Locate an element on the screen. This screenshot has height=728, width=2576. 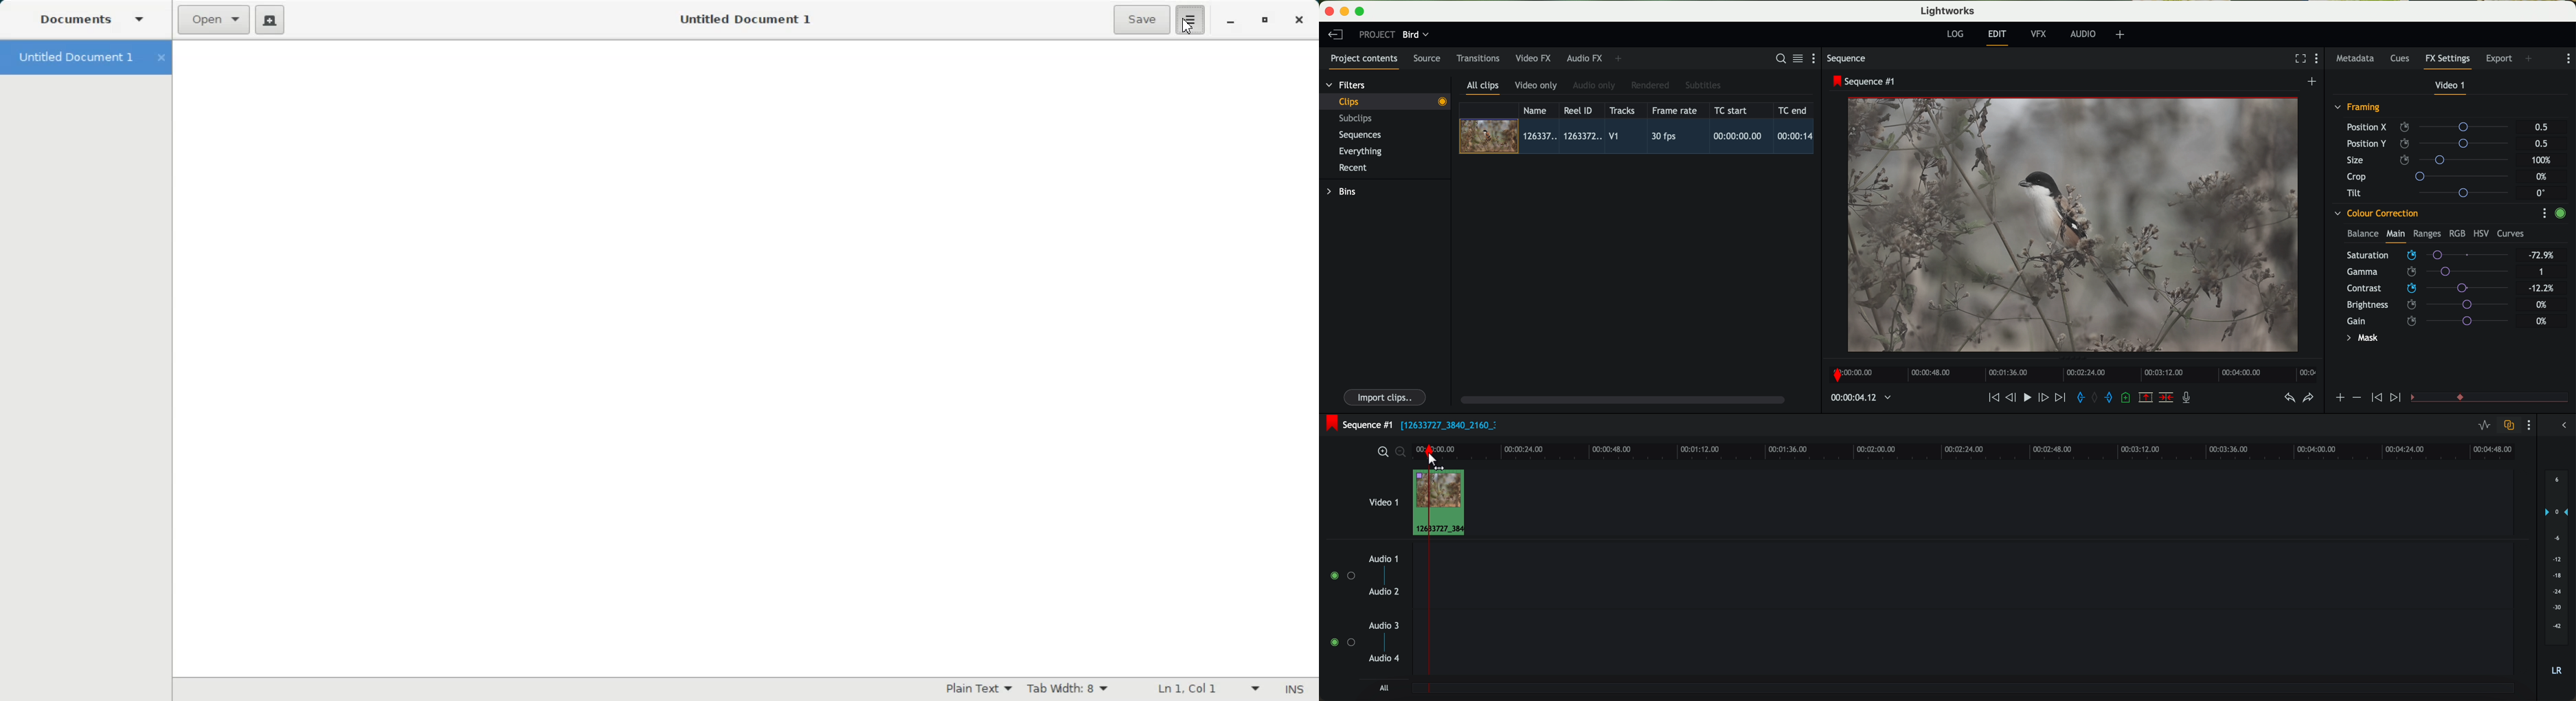
sequence #1 is located at coordinates (1357, 425).